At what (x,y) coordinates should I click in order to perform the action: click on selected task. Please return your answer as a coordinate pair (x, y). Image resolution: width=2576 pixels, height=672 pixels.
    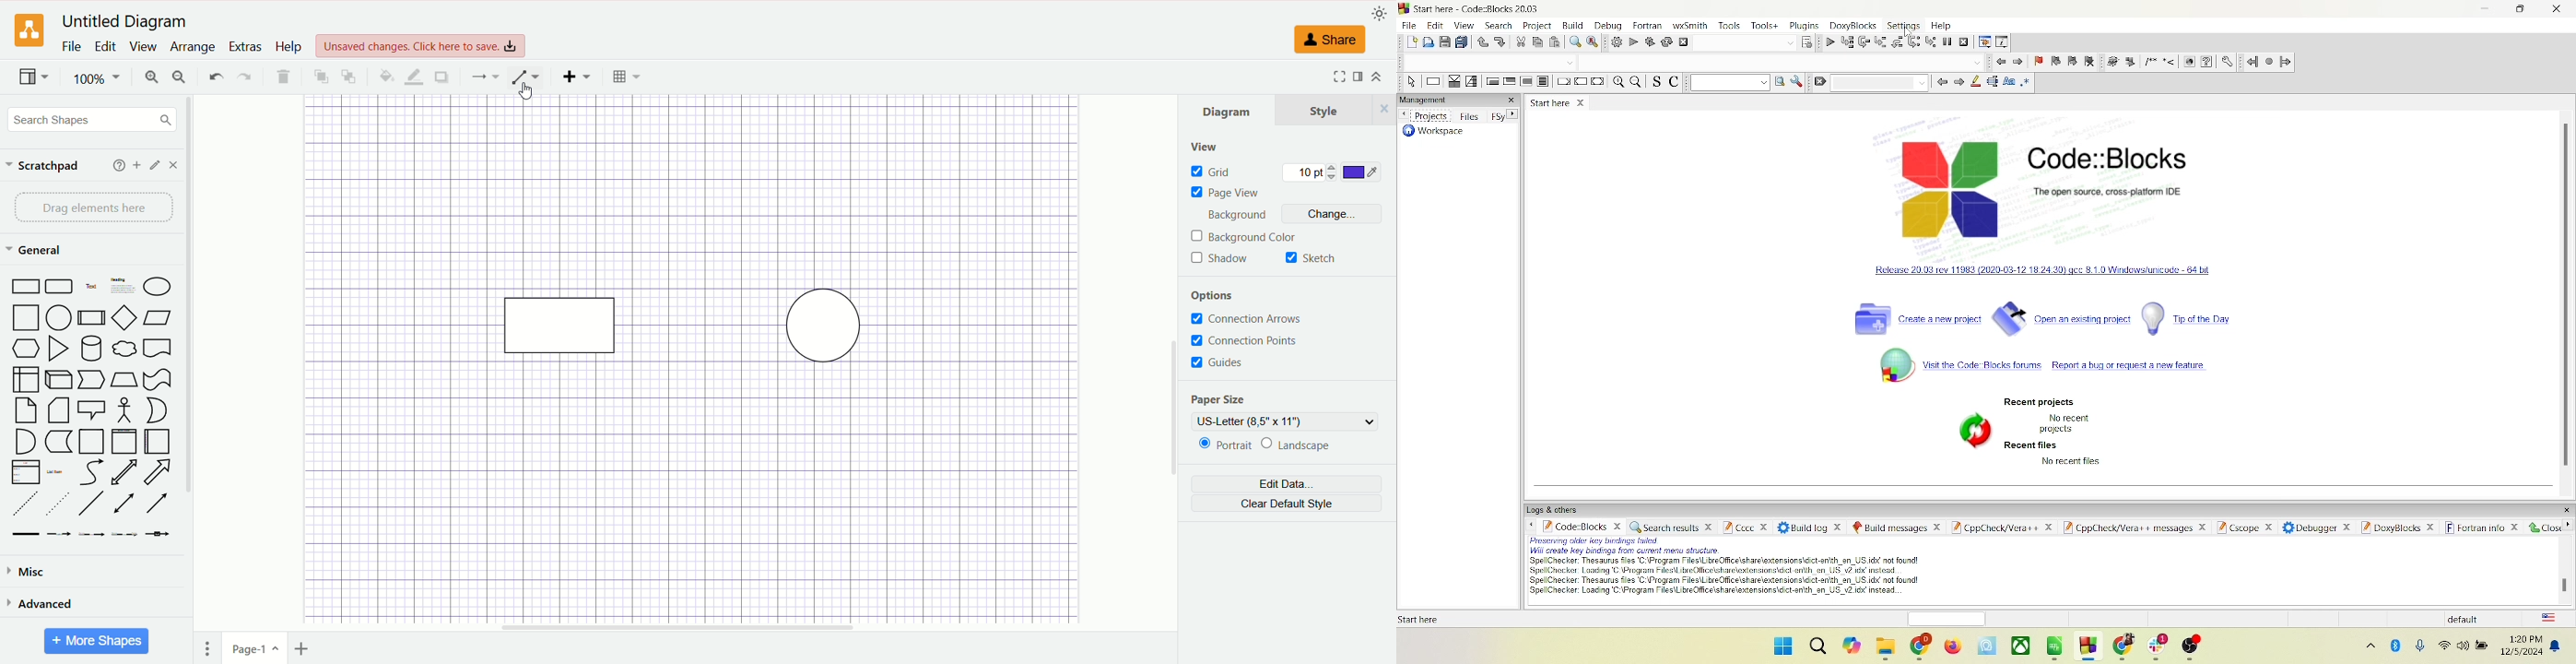
    Looking at the image, I should click on (1994, 83).